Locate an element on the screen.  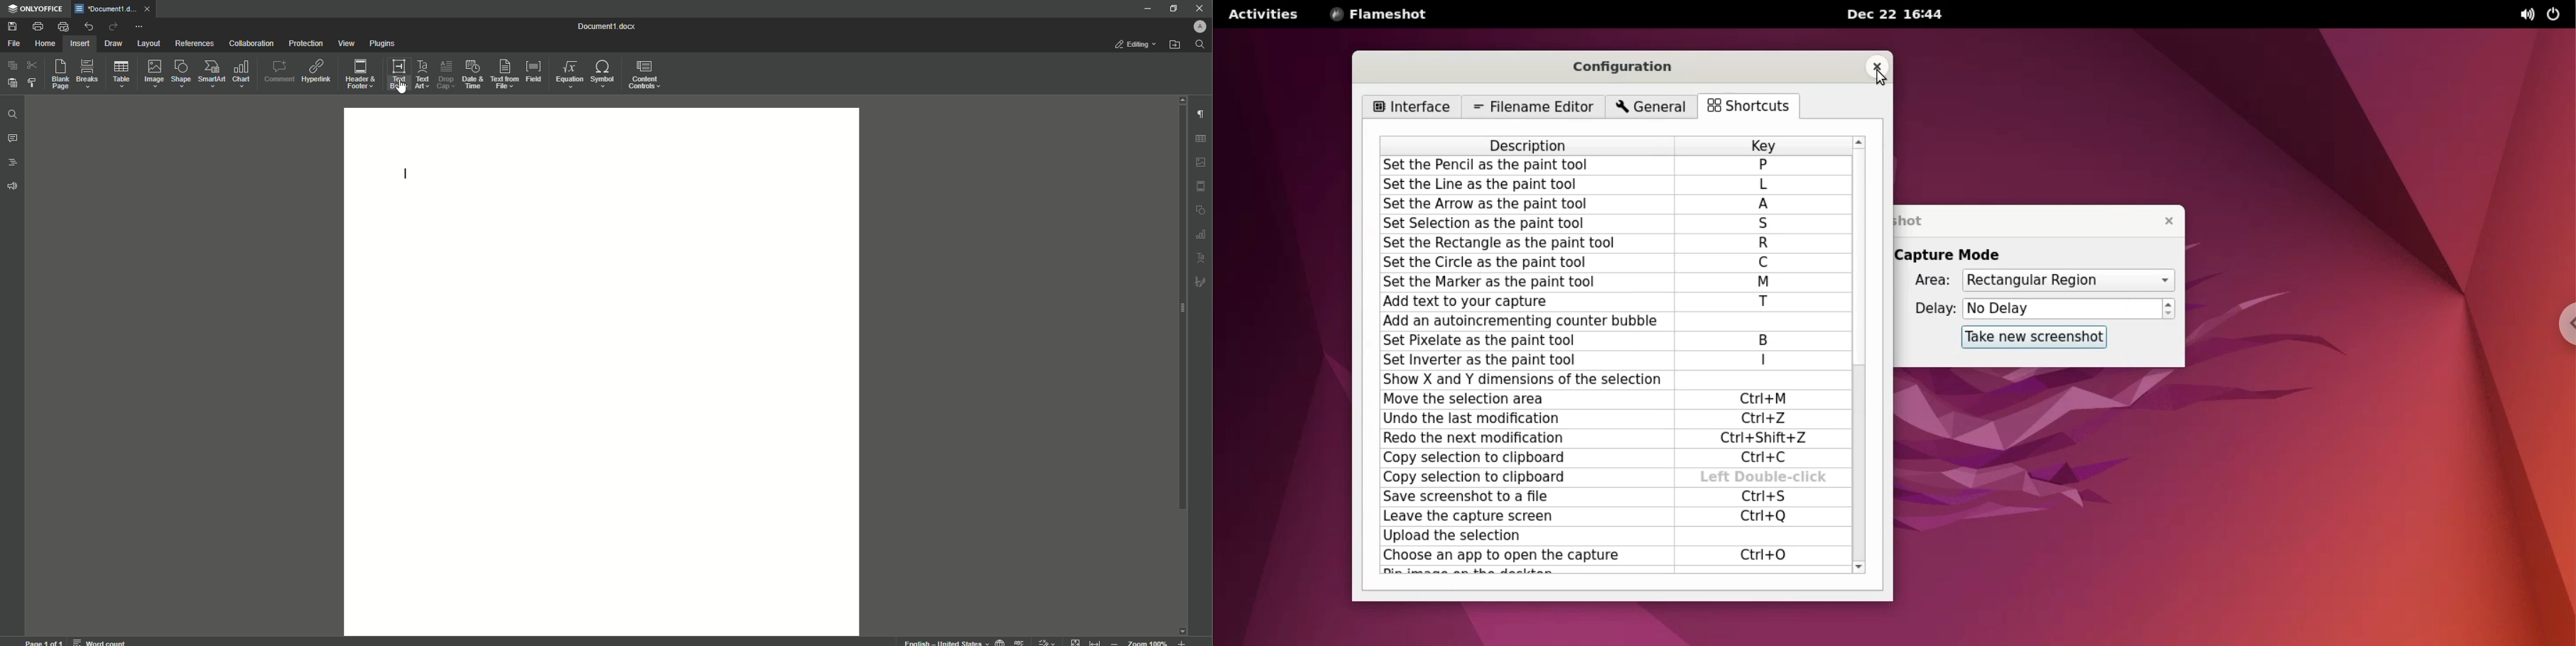
Table is located at coordinates (121, 76).